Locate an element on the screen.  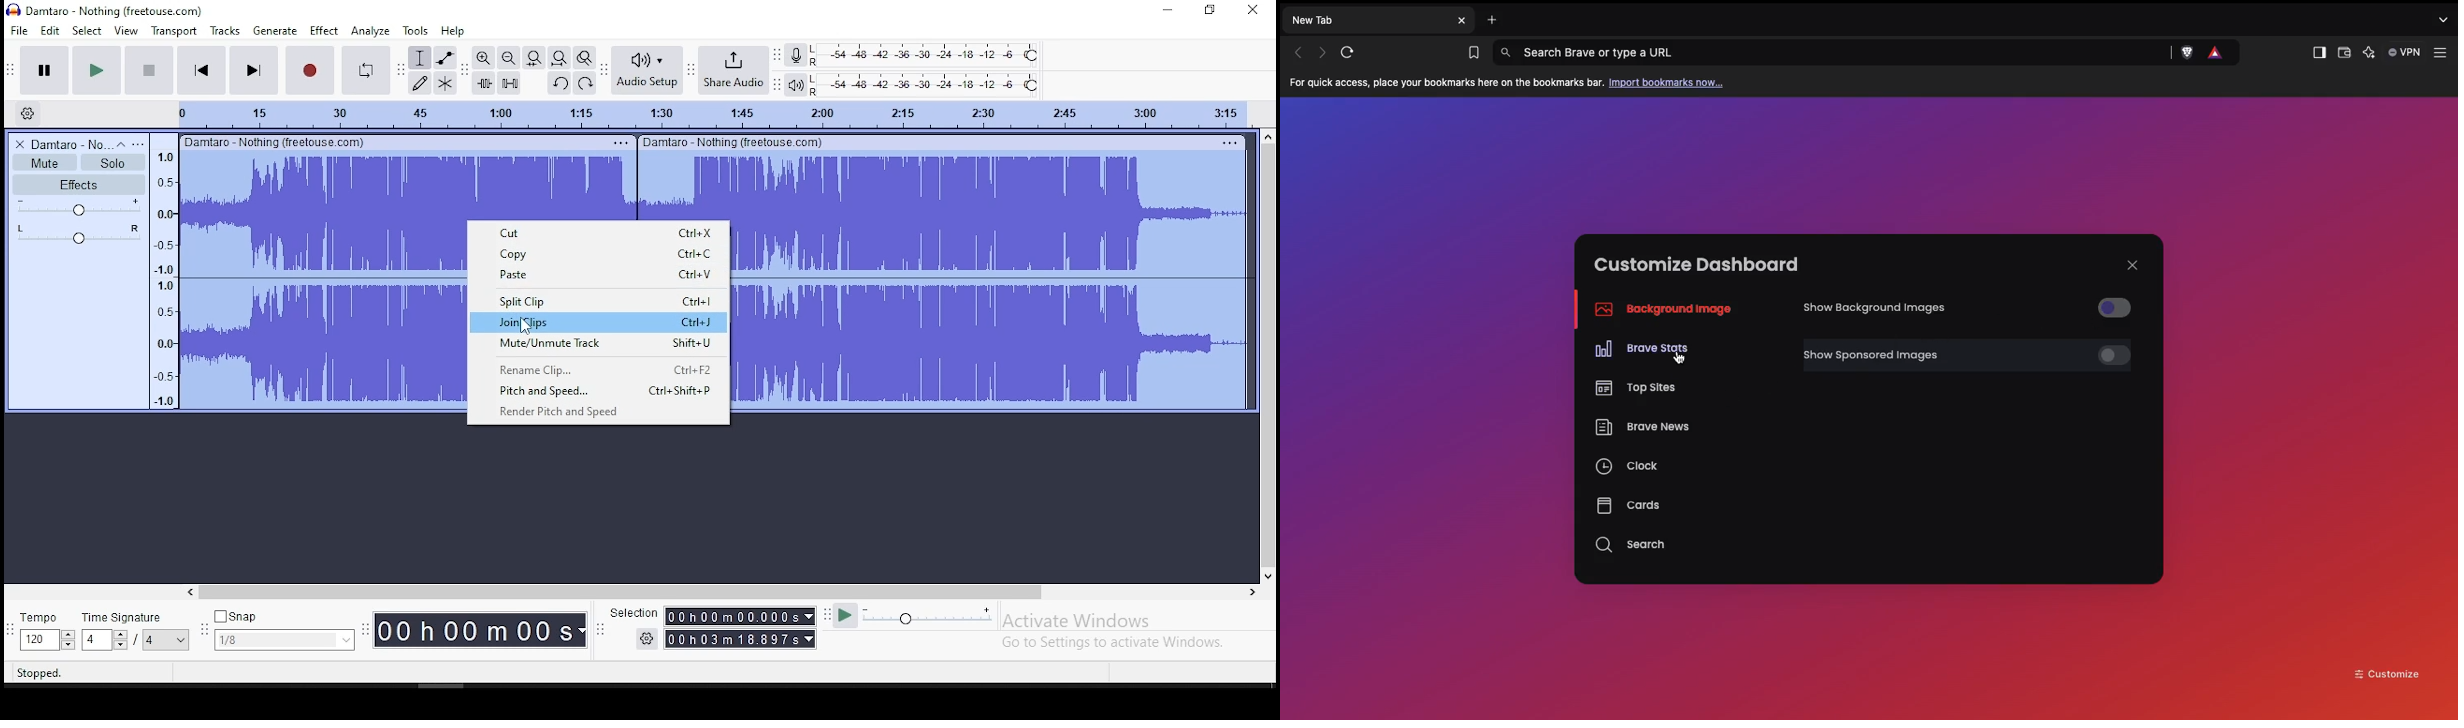
redo is located at coordinates (587, 84).